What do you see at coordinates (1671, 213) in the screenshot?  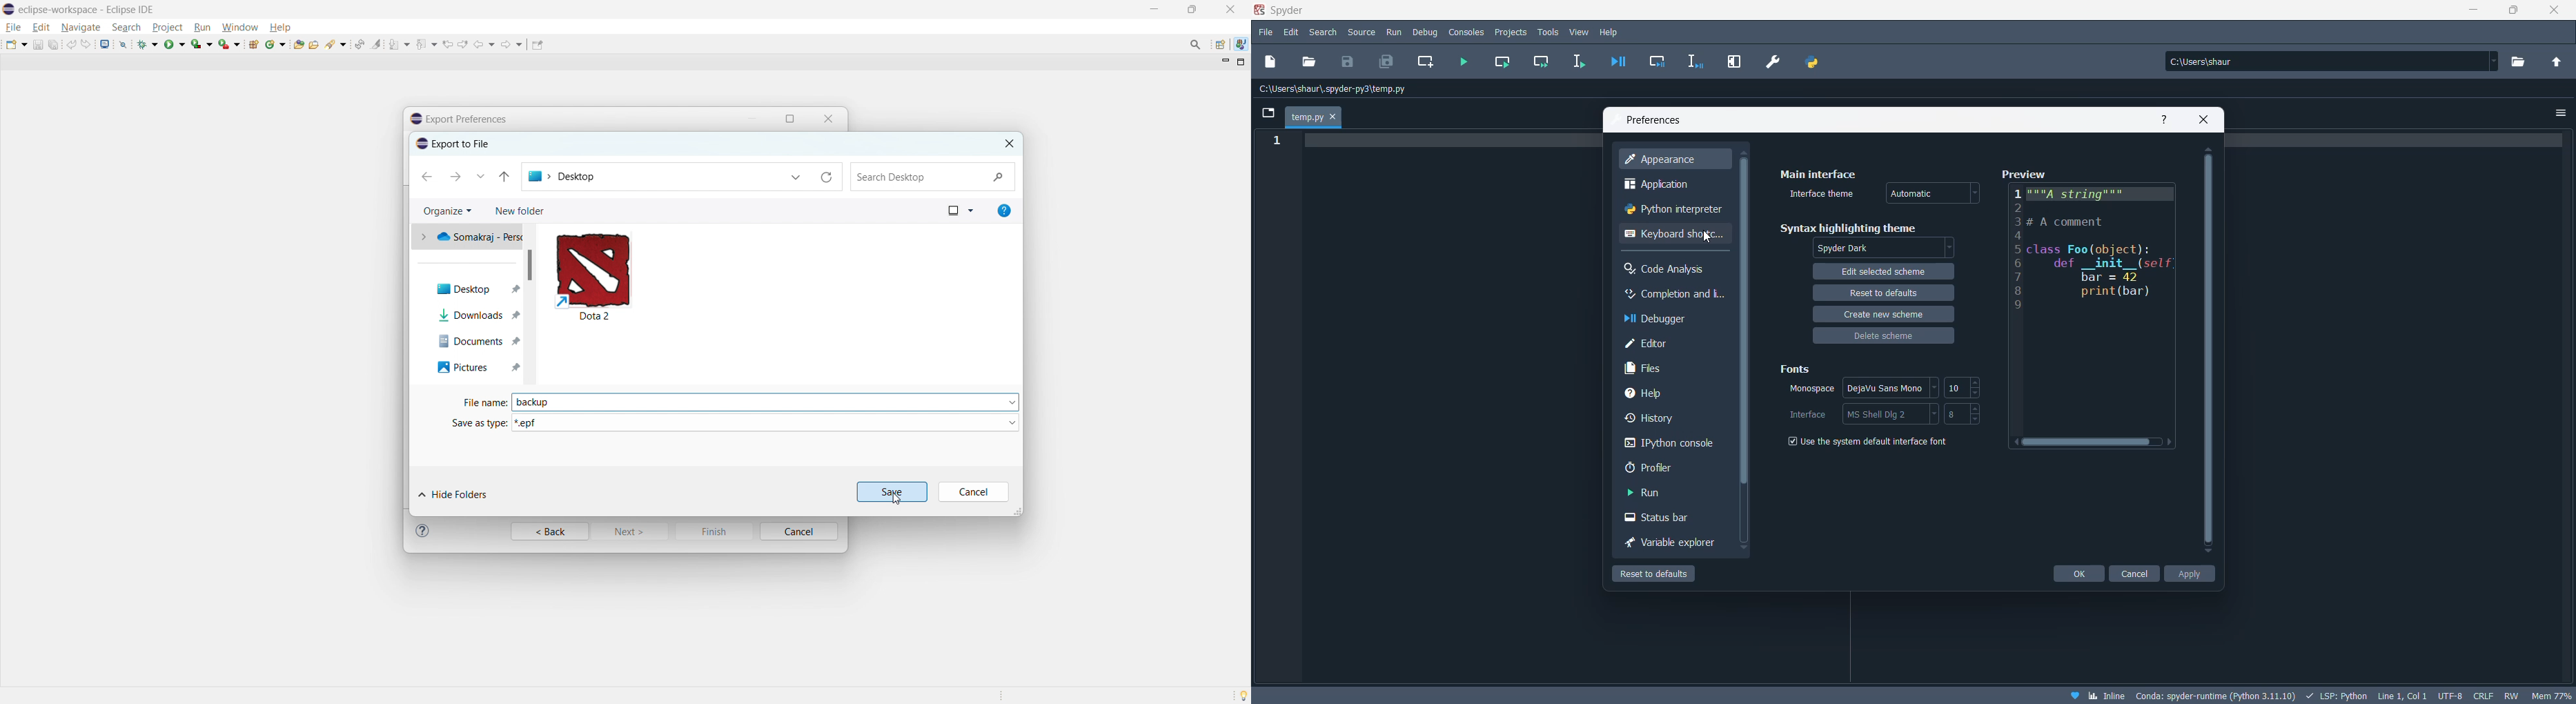 I see `python interpreter` at bounding box center [1671, 213].